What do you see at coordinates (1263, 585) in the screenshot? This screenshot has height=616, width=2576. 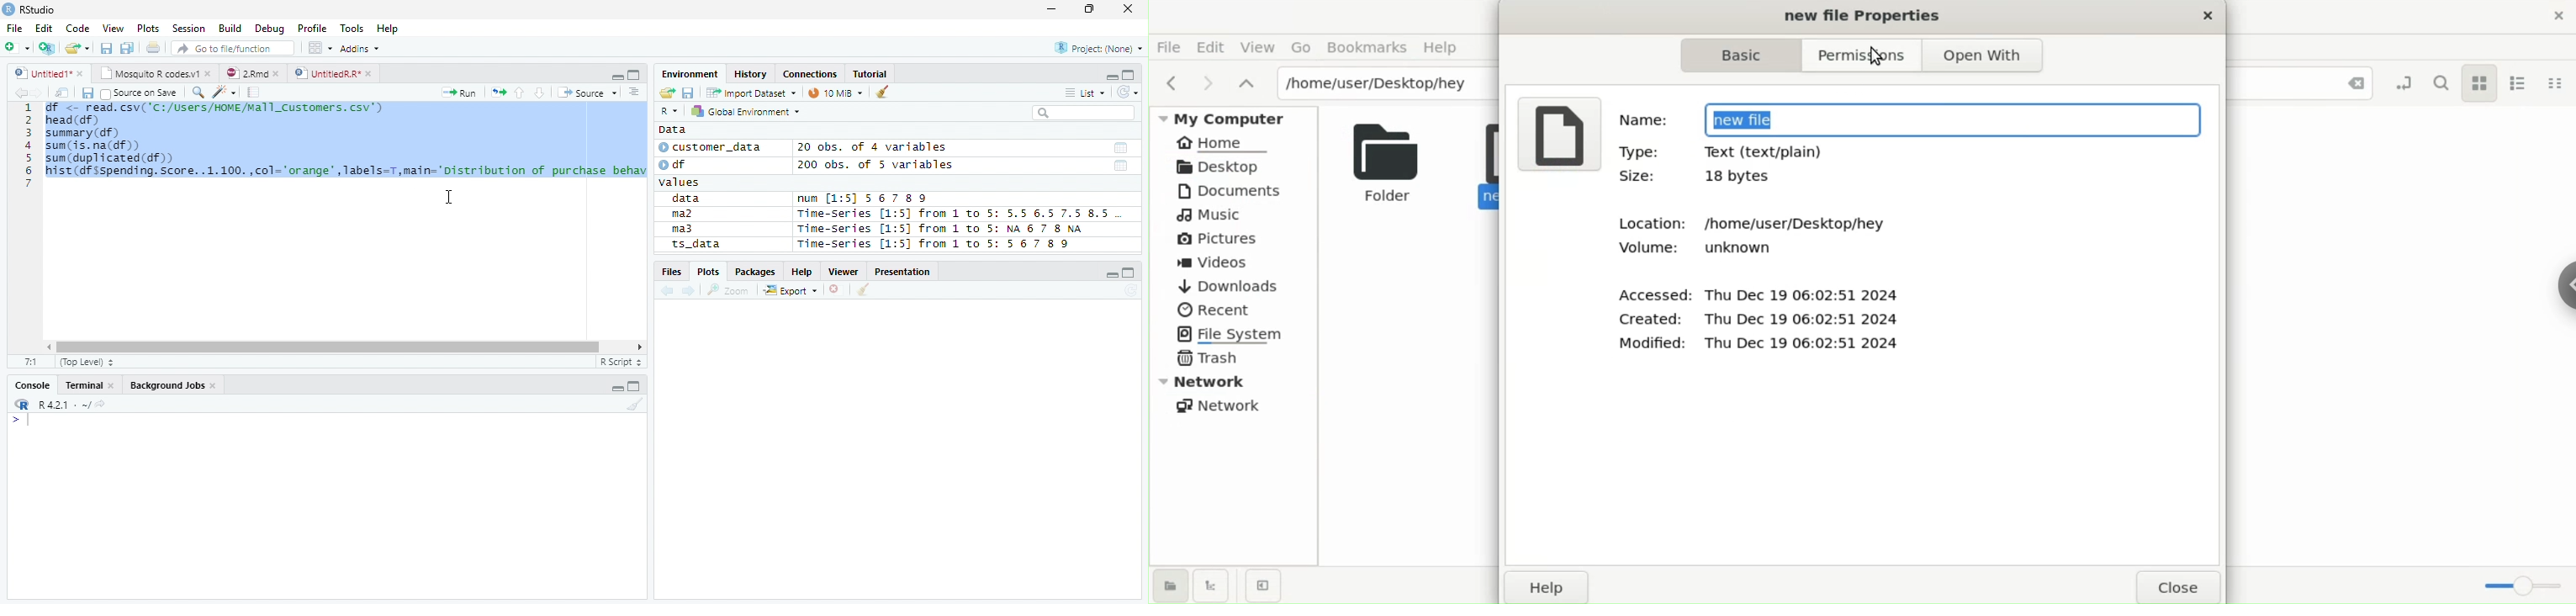 I see `close sidebar` at bounding box center [1263, 585].